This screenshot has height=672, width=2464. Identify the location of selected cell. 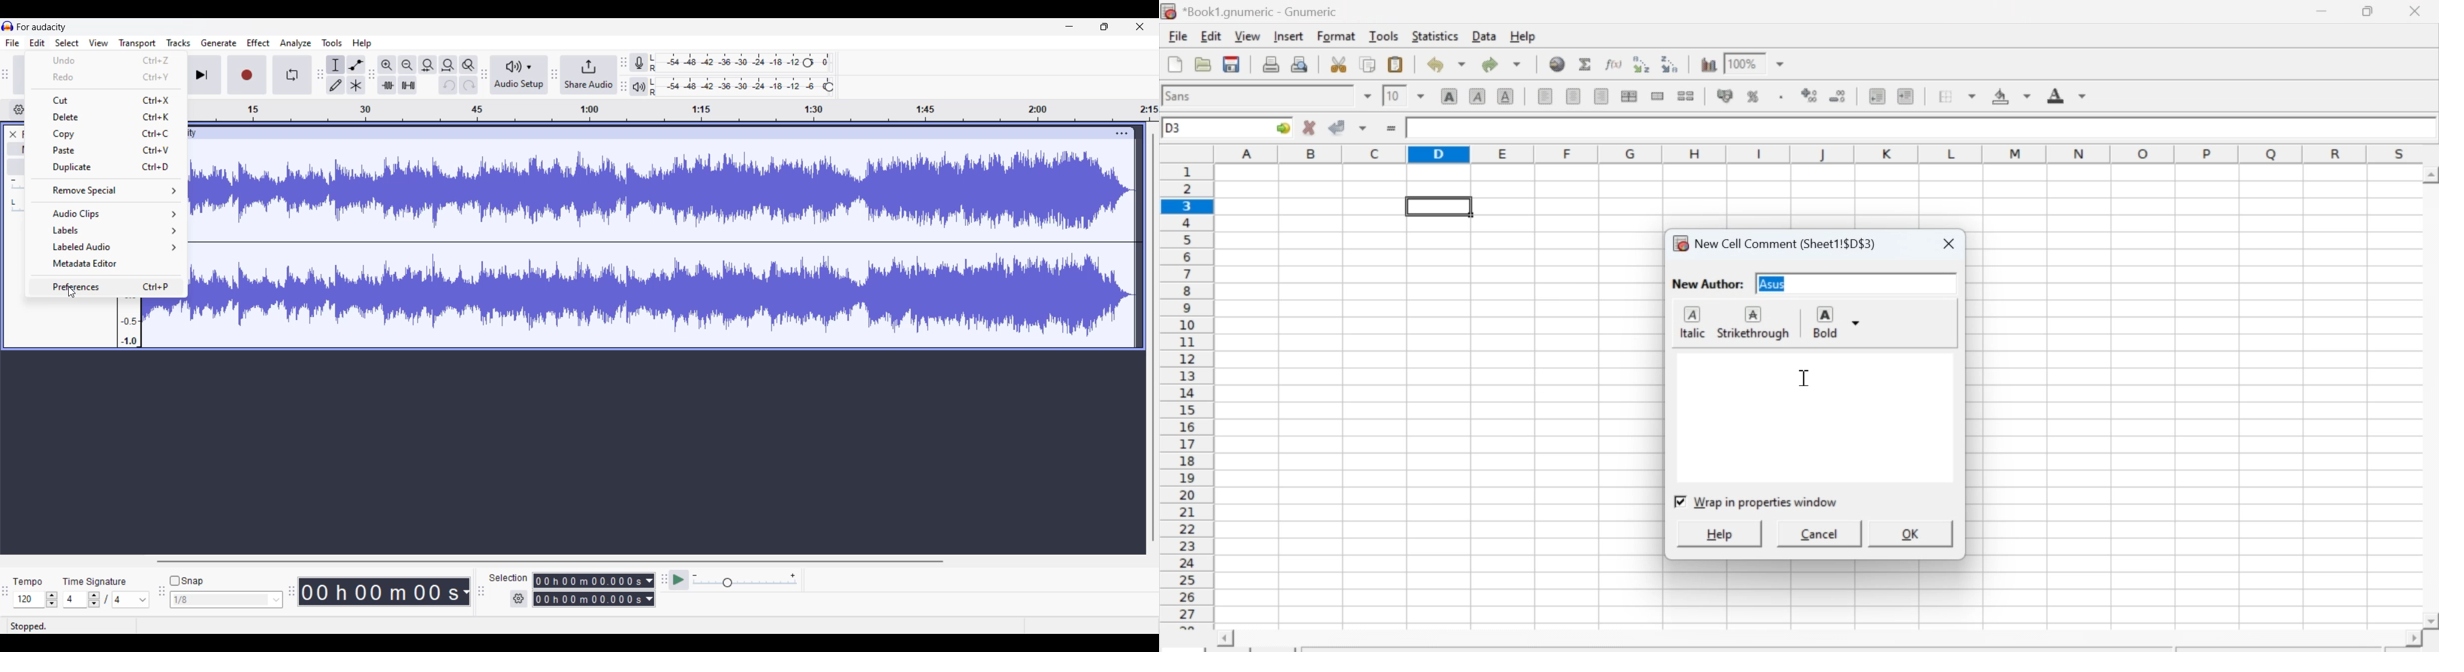
(1438, 205).